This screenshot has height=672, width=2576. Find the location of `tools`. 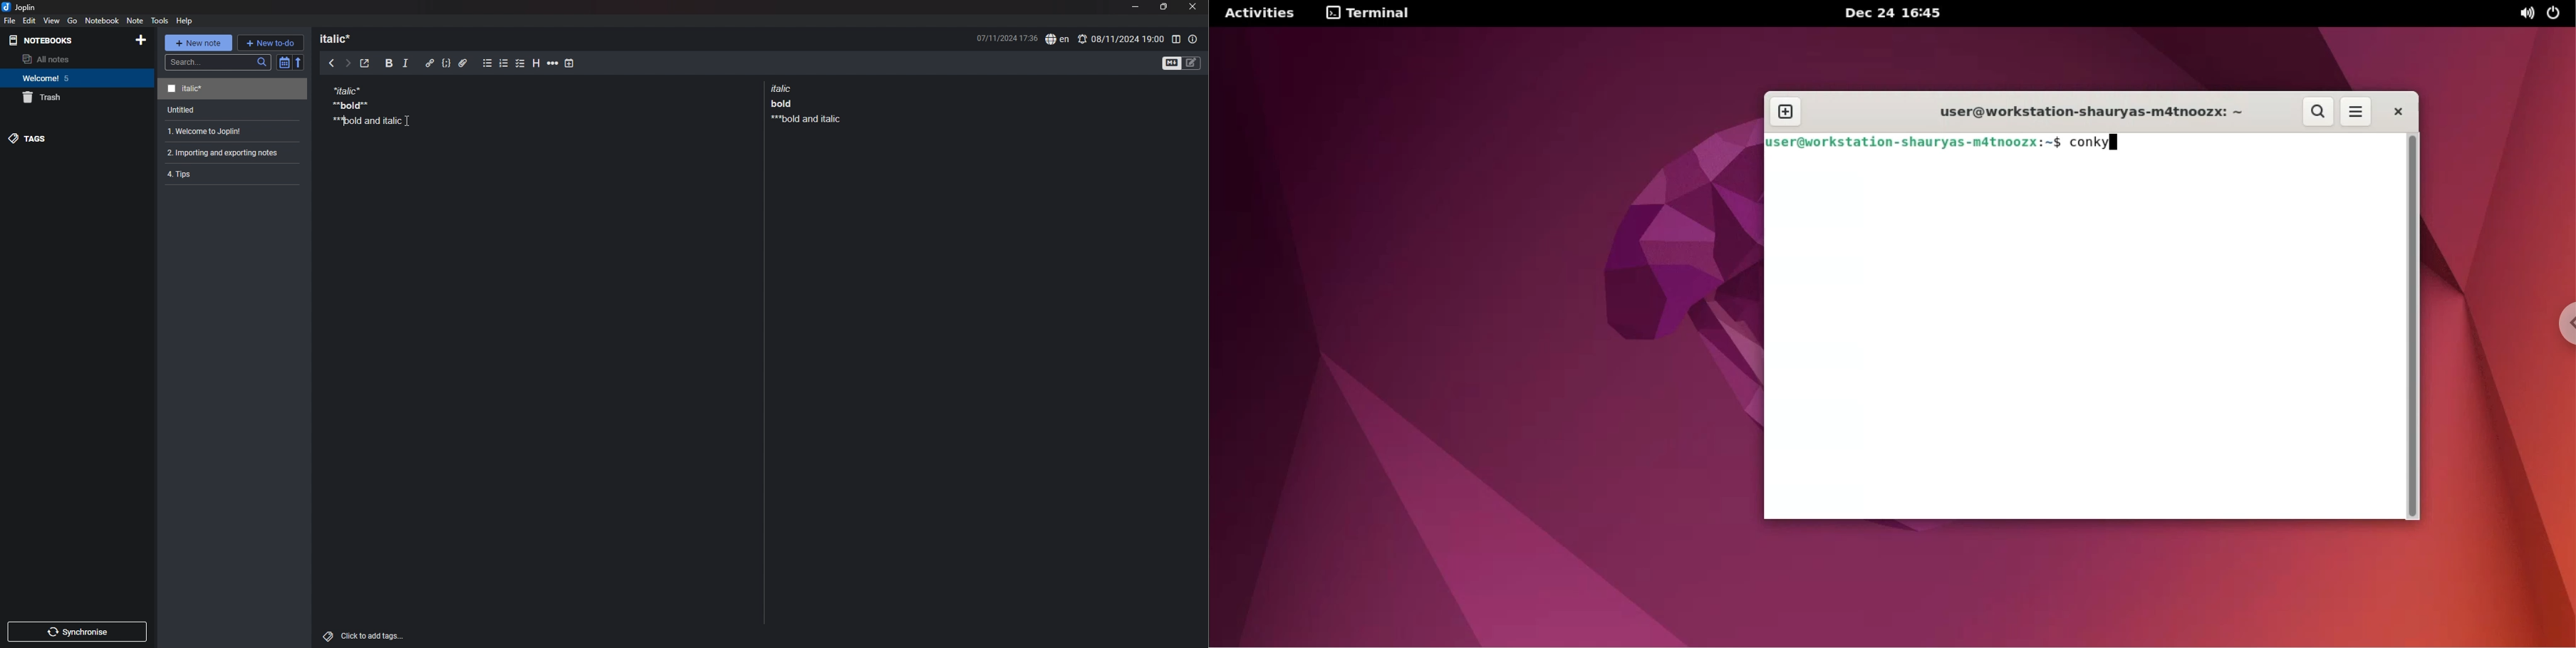

tools is located at coordinates (160, 20).